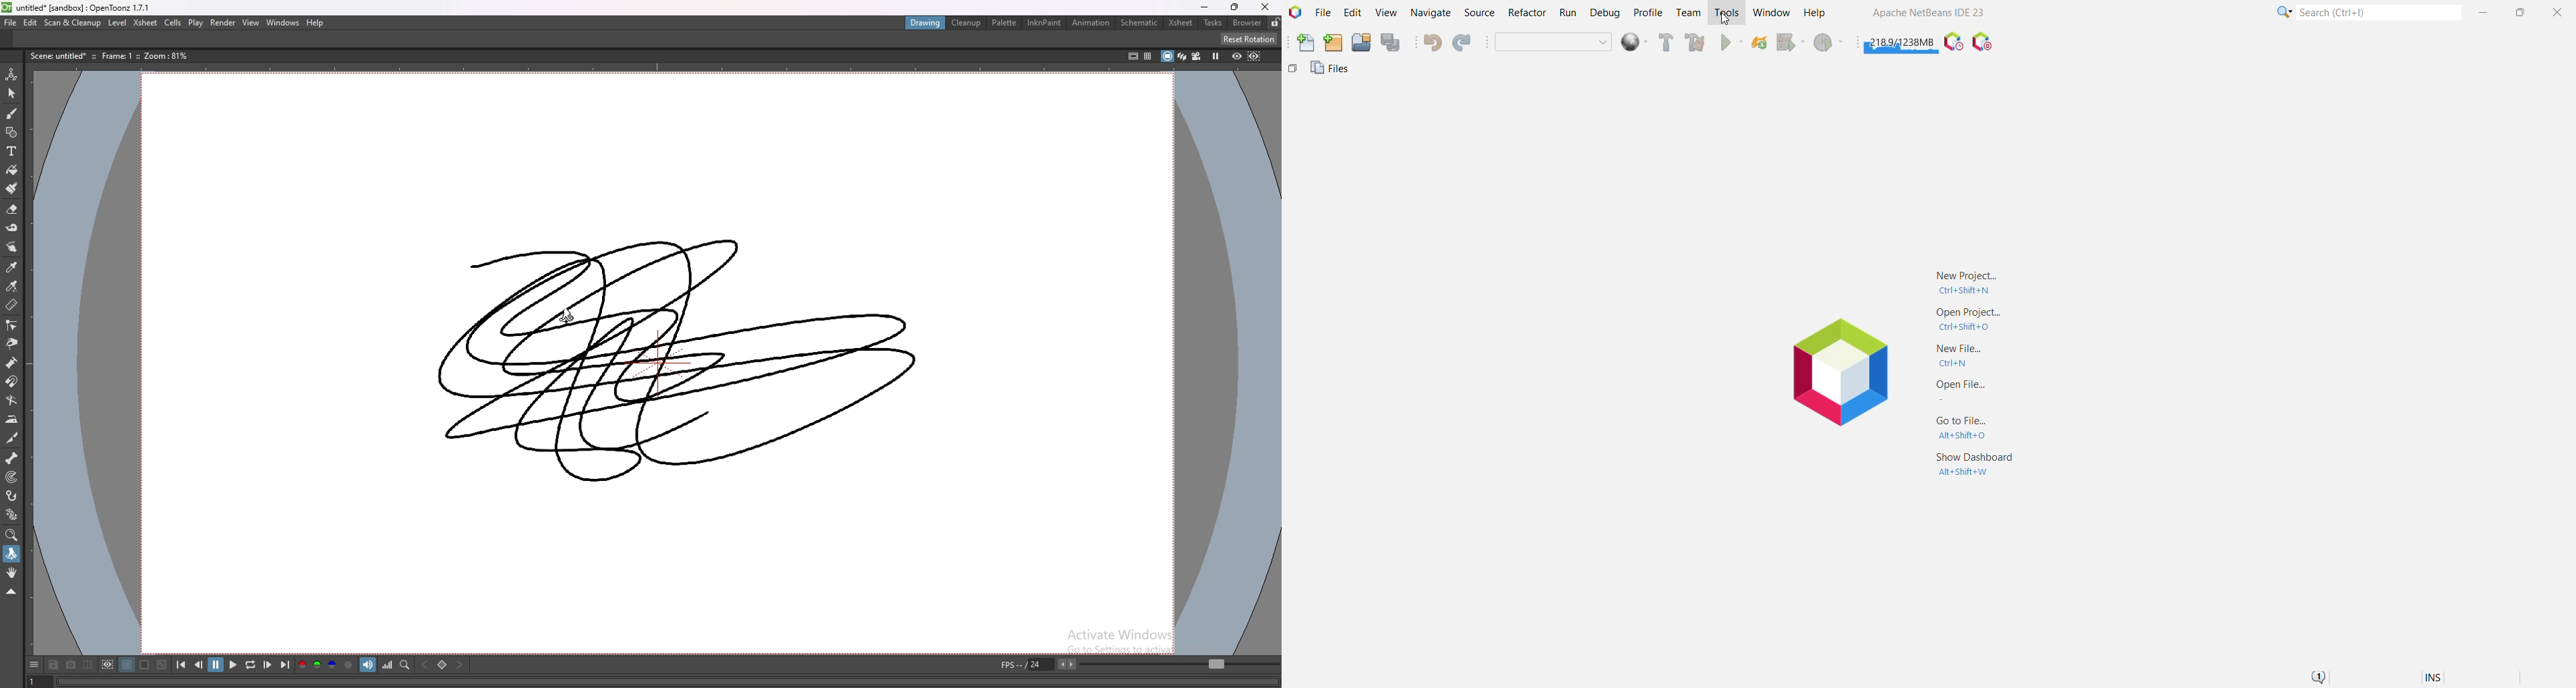 The height and width of the screenshot is (700, 2576). What do you see at coordinates (13, 228) in the screenshot?
I see `tape` at bounding box center [13, 228].